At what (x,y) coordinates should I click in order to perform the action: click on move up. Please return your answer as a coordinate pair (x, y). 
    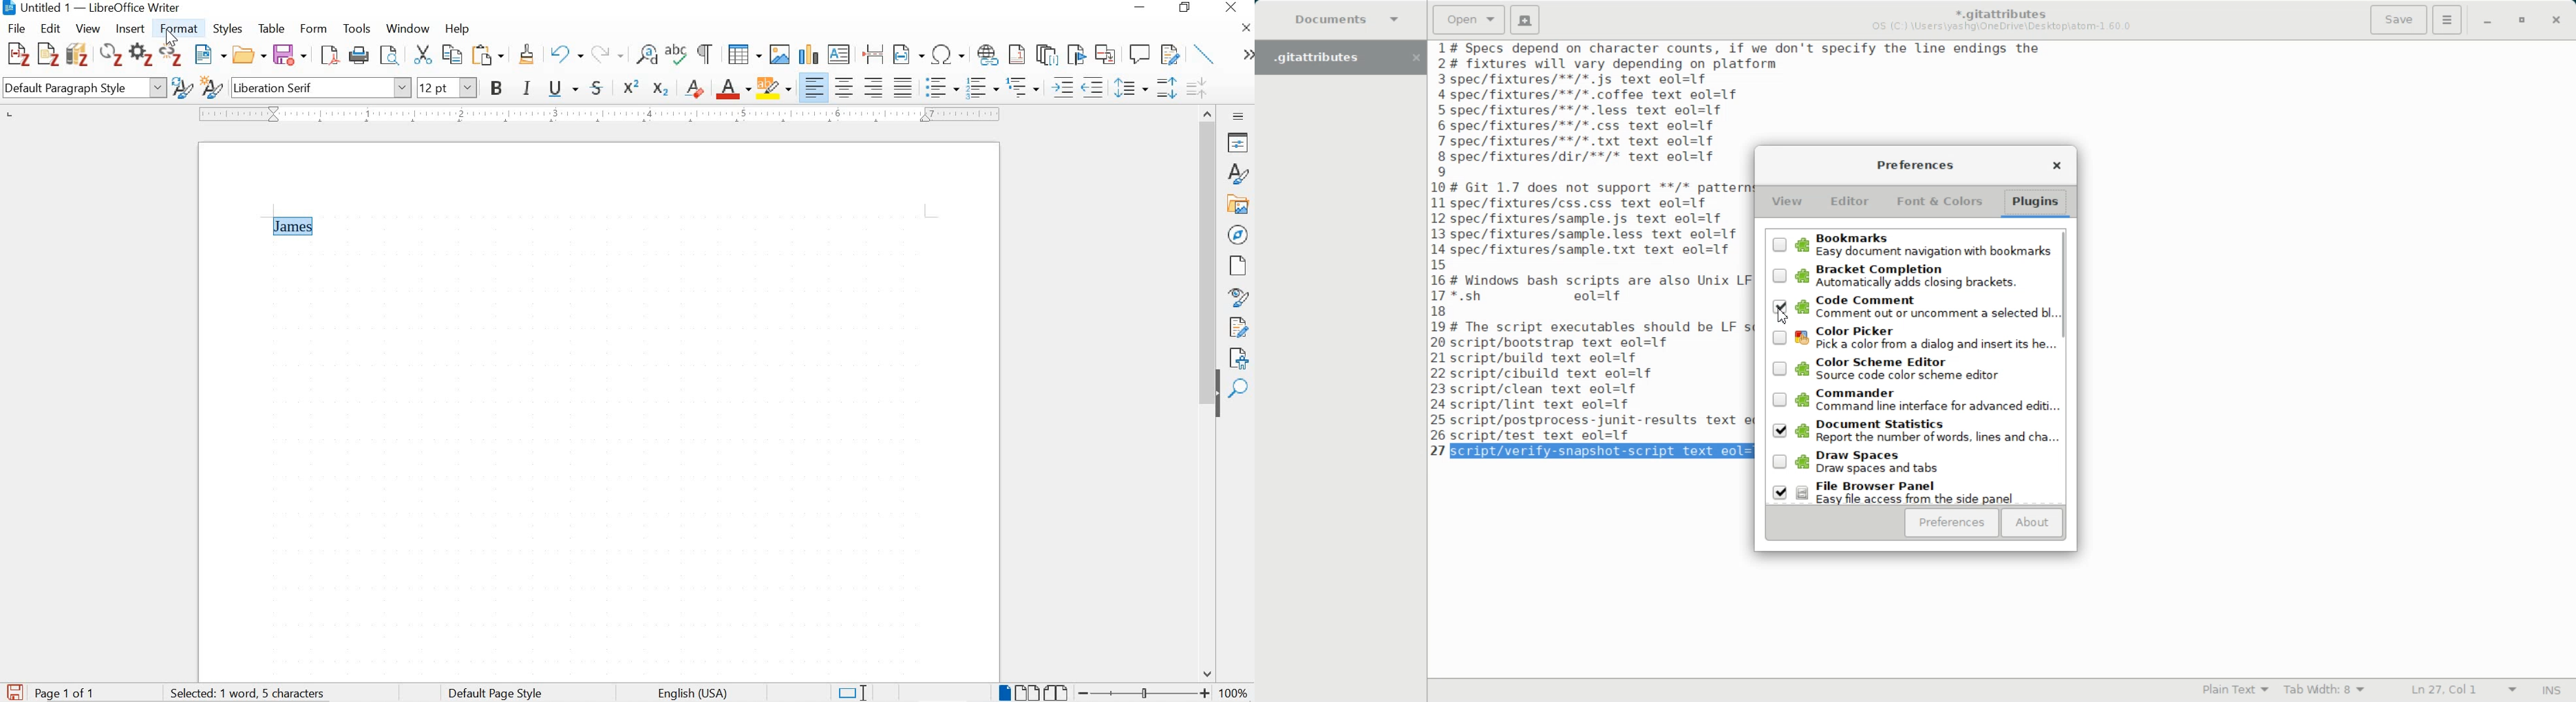
    Looking at the image, I should click on (1209, 111).